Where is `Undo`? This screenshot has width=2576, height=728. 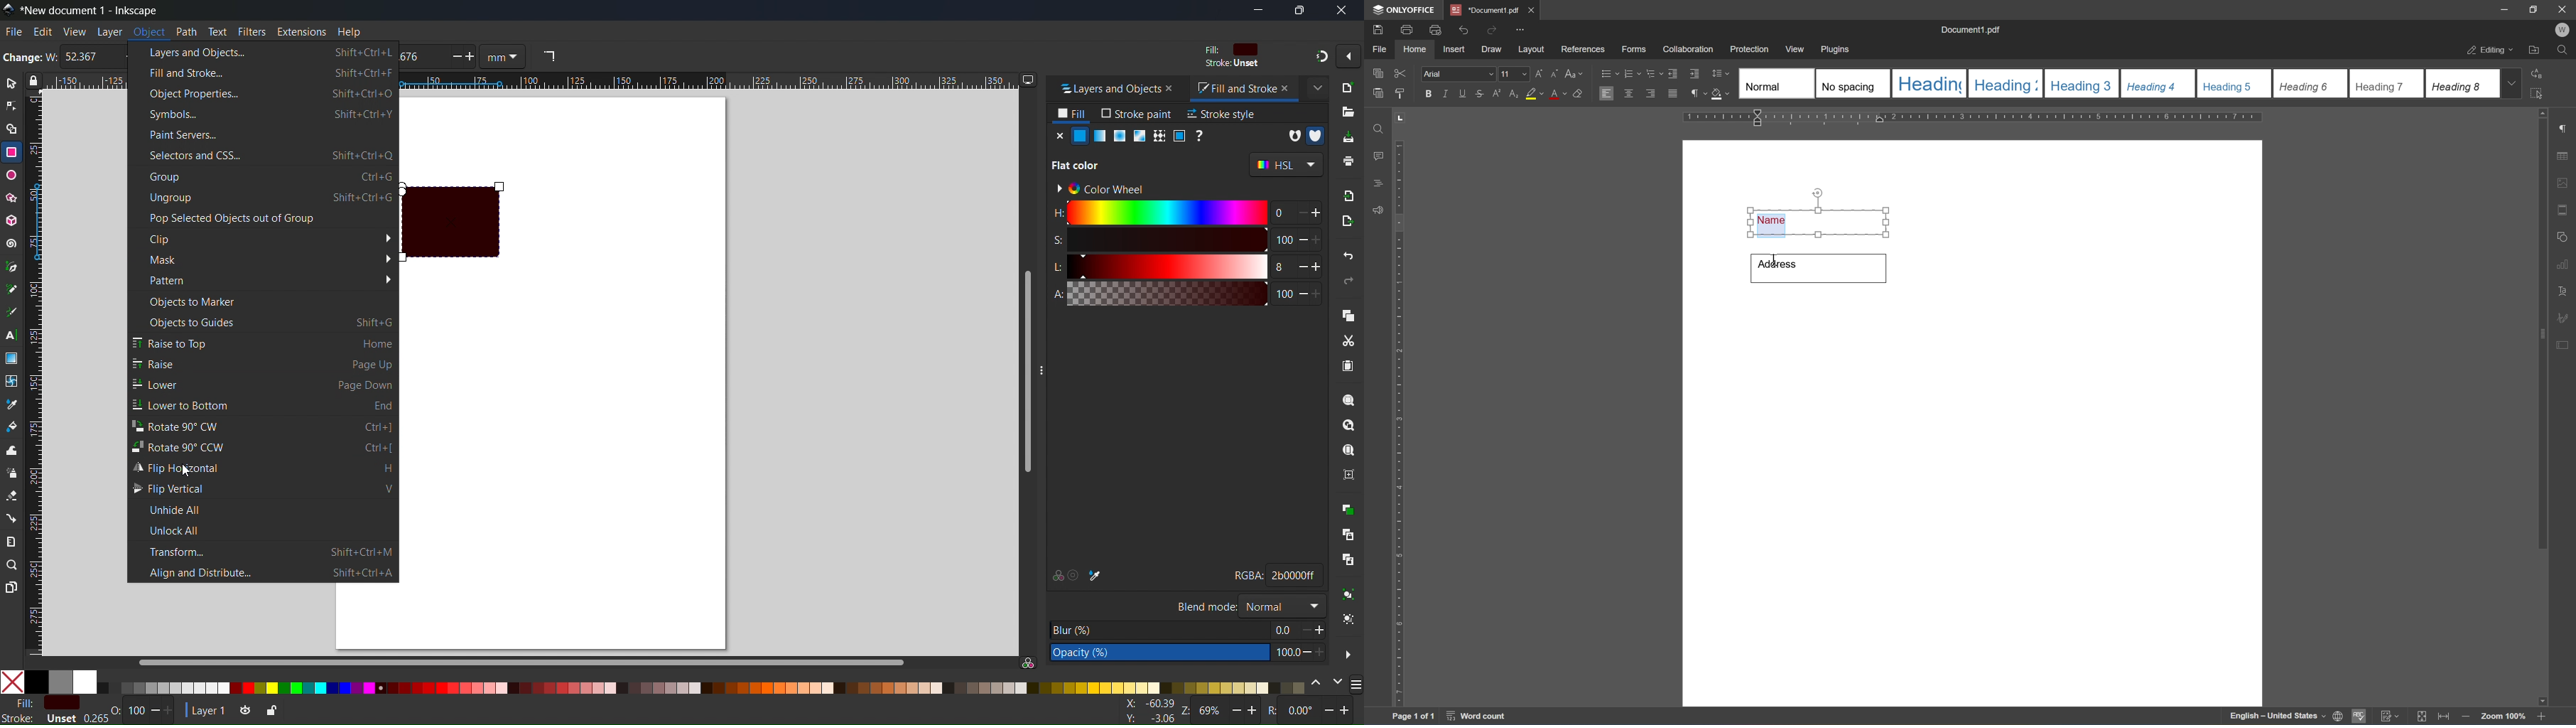
Undo is located at coordinates (1350, 258).